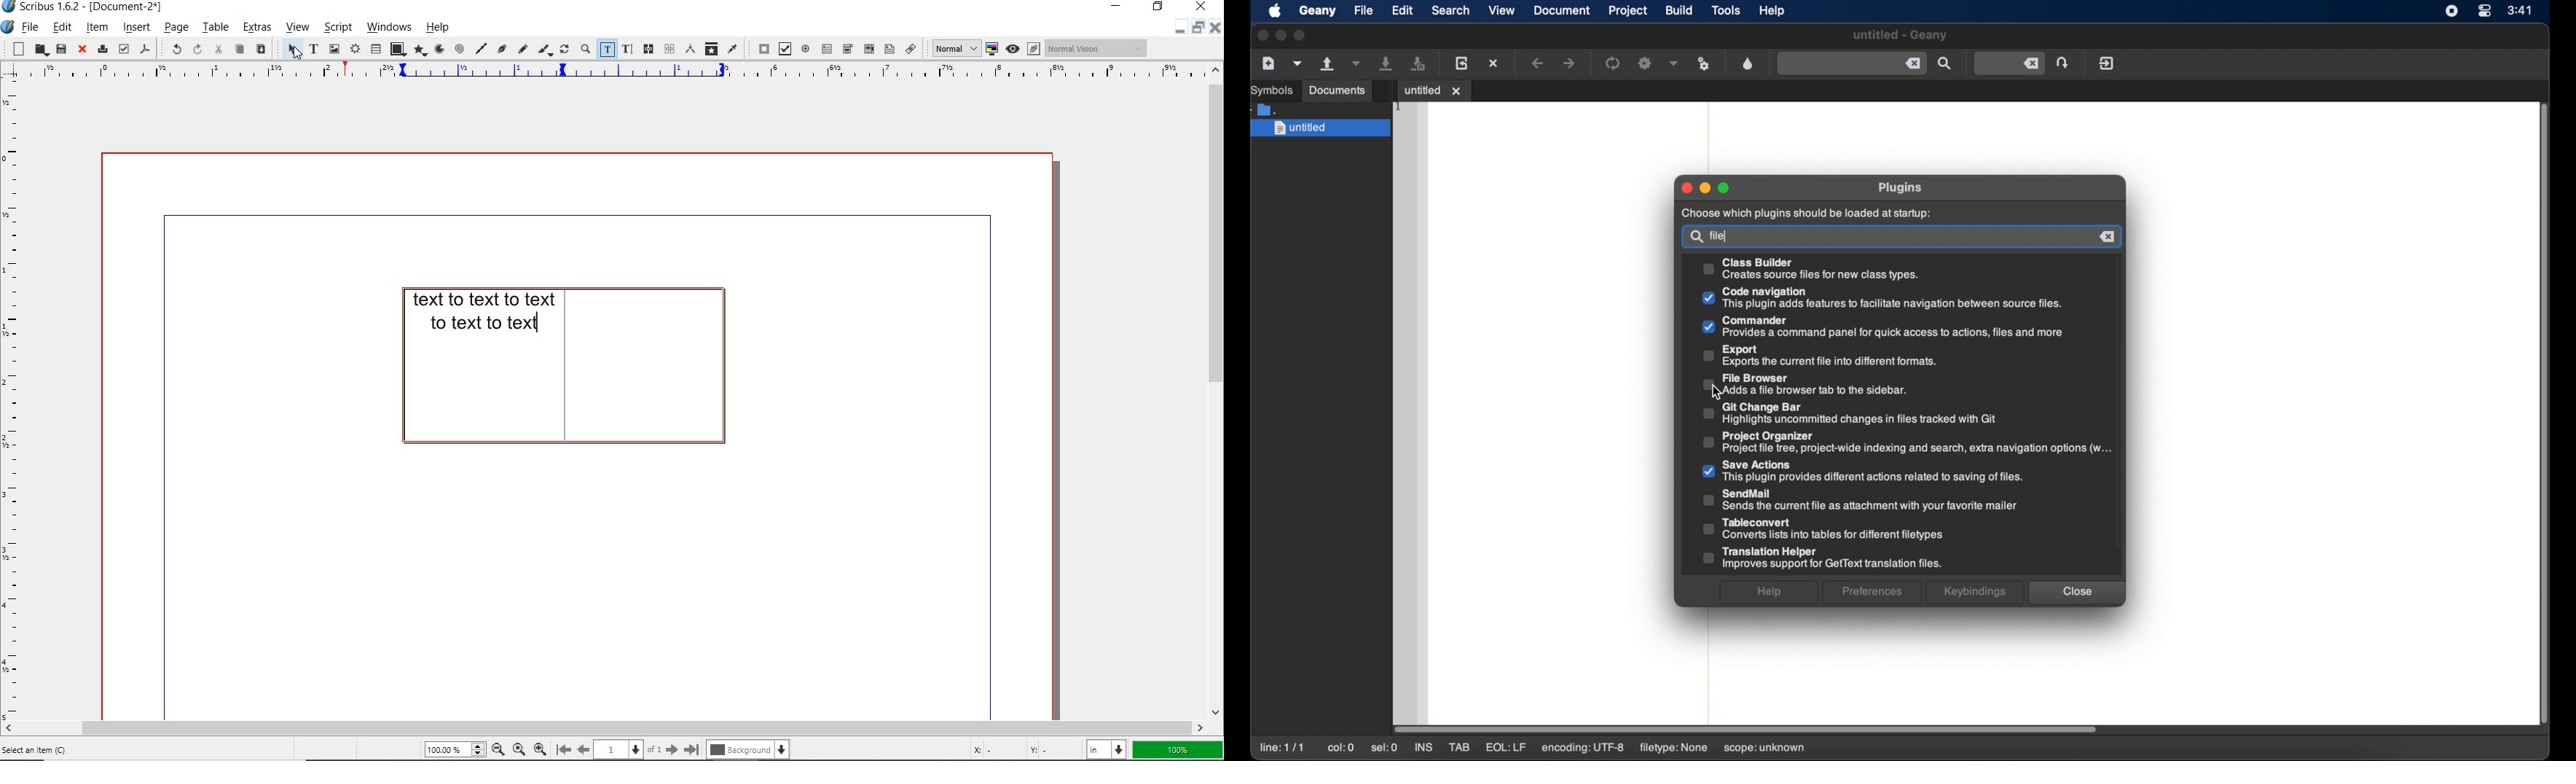 The height and width of the screenshot is (784, 2576). I want to click on ruler, so click(613, 73).